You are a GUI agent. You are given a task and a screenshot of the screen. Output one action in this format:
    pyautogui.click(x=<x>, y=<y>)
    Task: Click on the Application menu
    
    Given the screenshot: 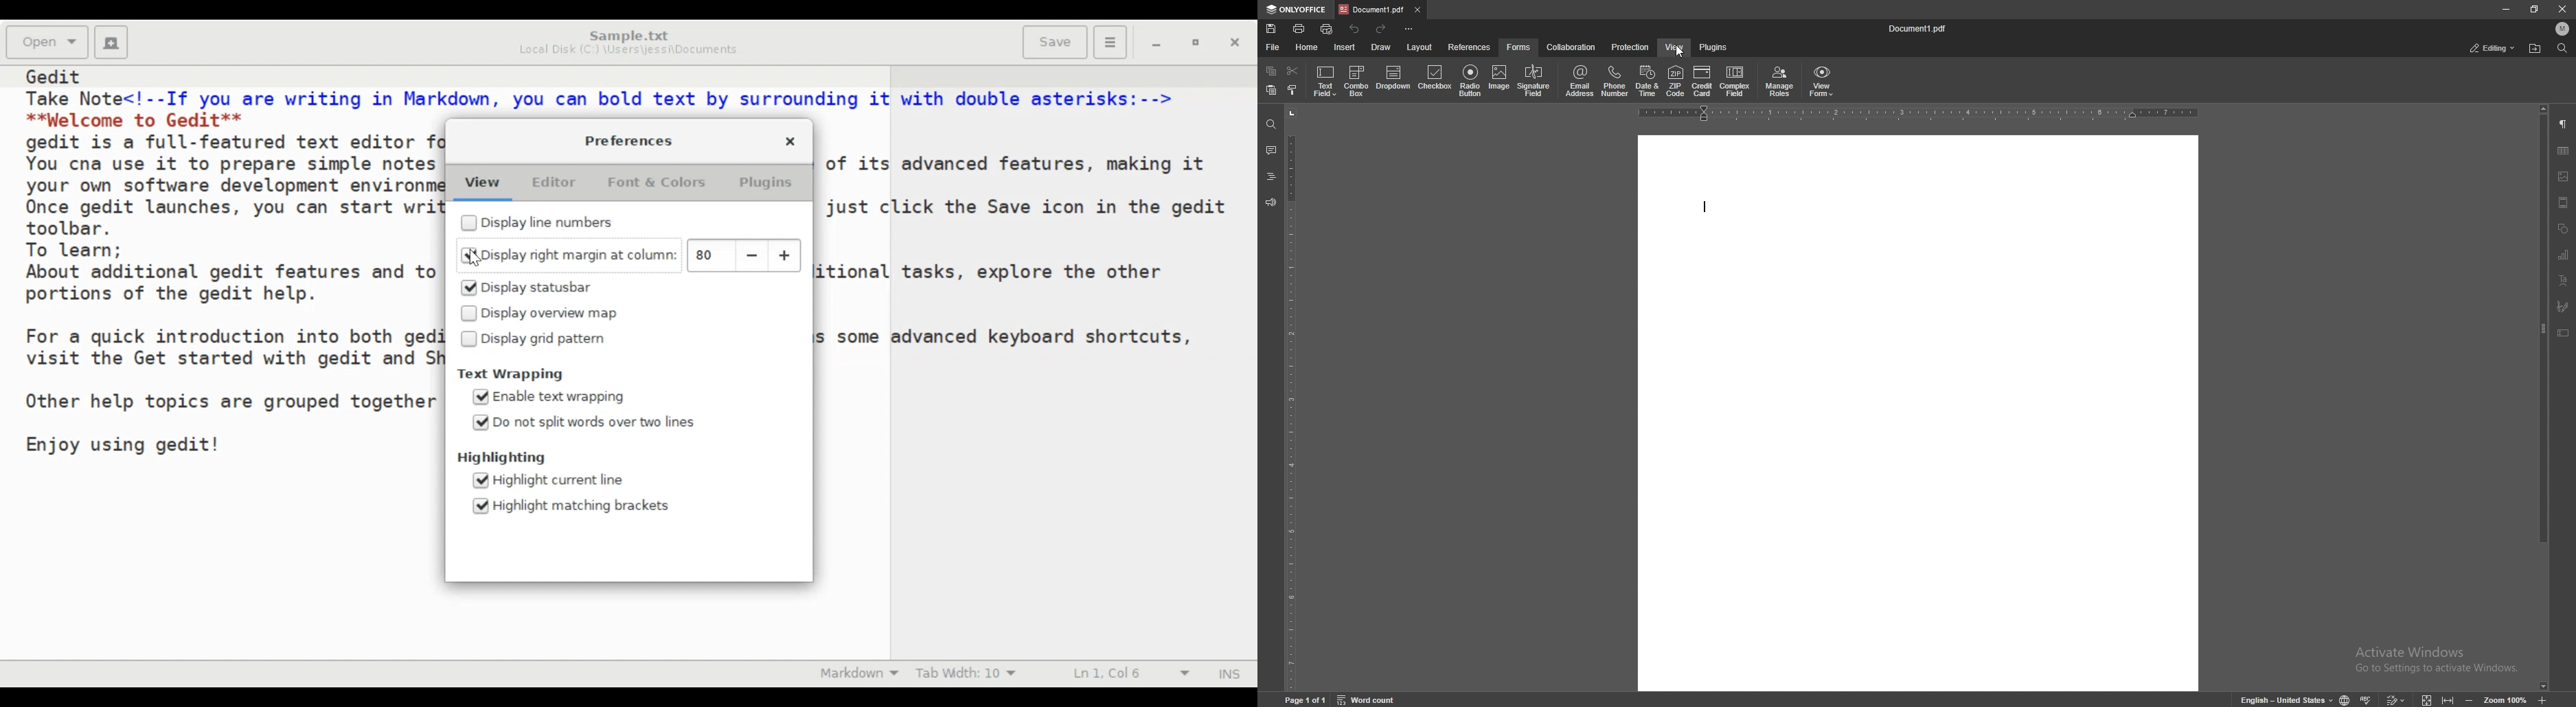 What is the action you would take?
    pyautogui.click(x=1111, y=43)
    